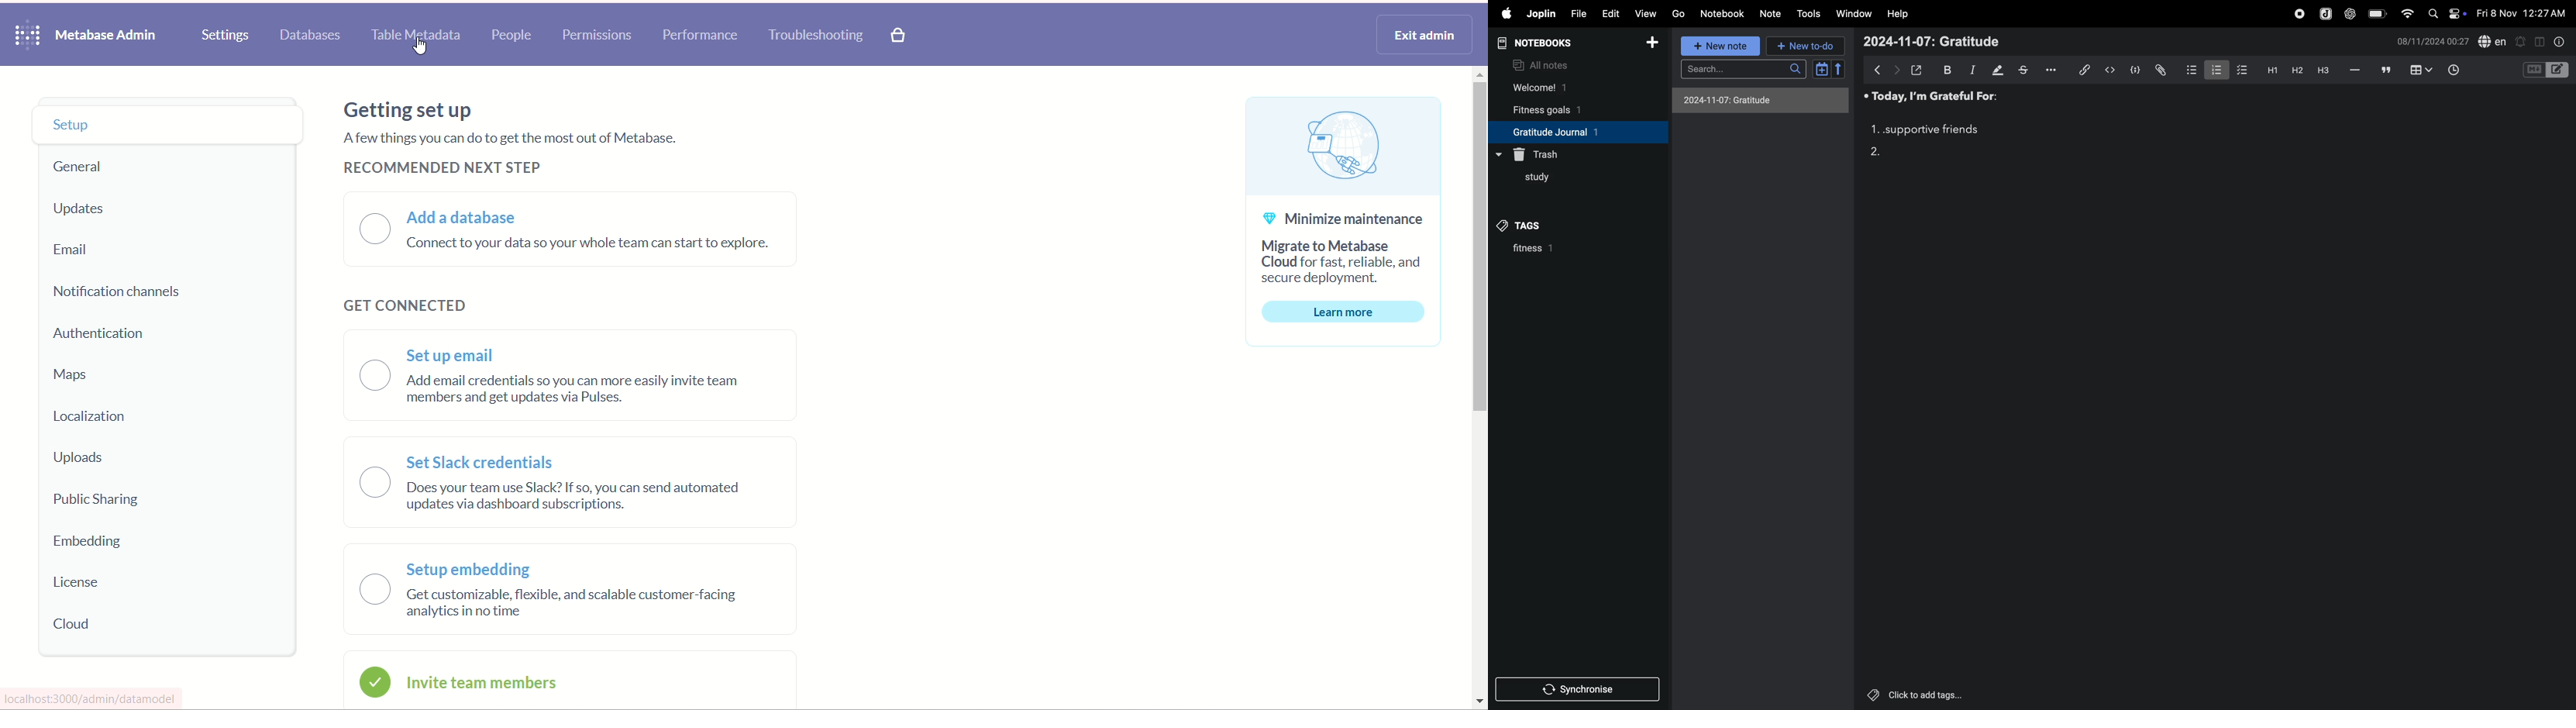 The height and width of the screenshot is (728, 2576). What do you see at coordinates (1917, 69) in the screenshot?
I see `open file` at bounding box center [1917, 69].